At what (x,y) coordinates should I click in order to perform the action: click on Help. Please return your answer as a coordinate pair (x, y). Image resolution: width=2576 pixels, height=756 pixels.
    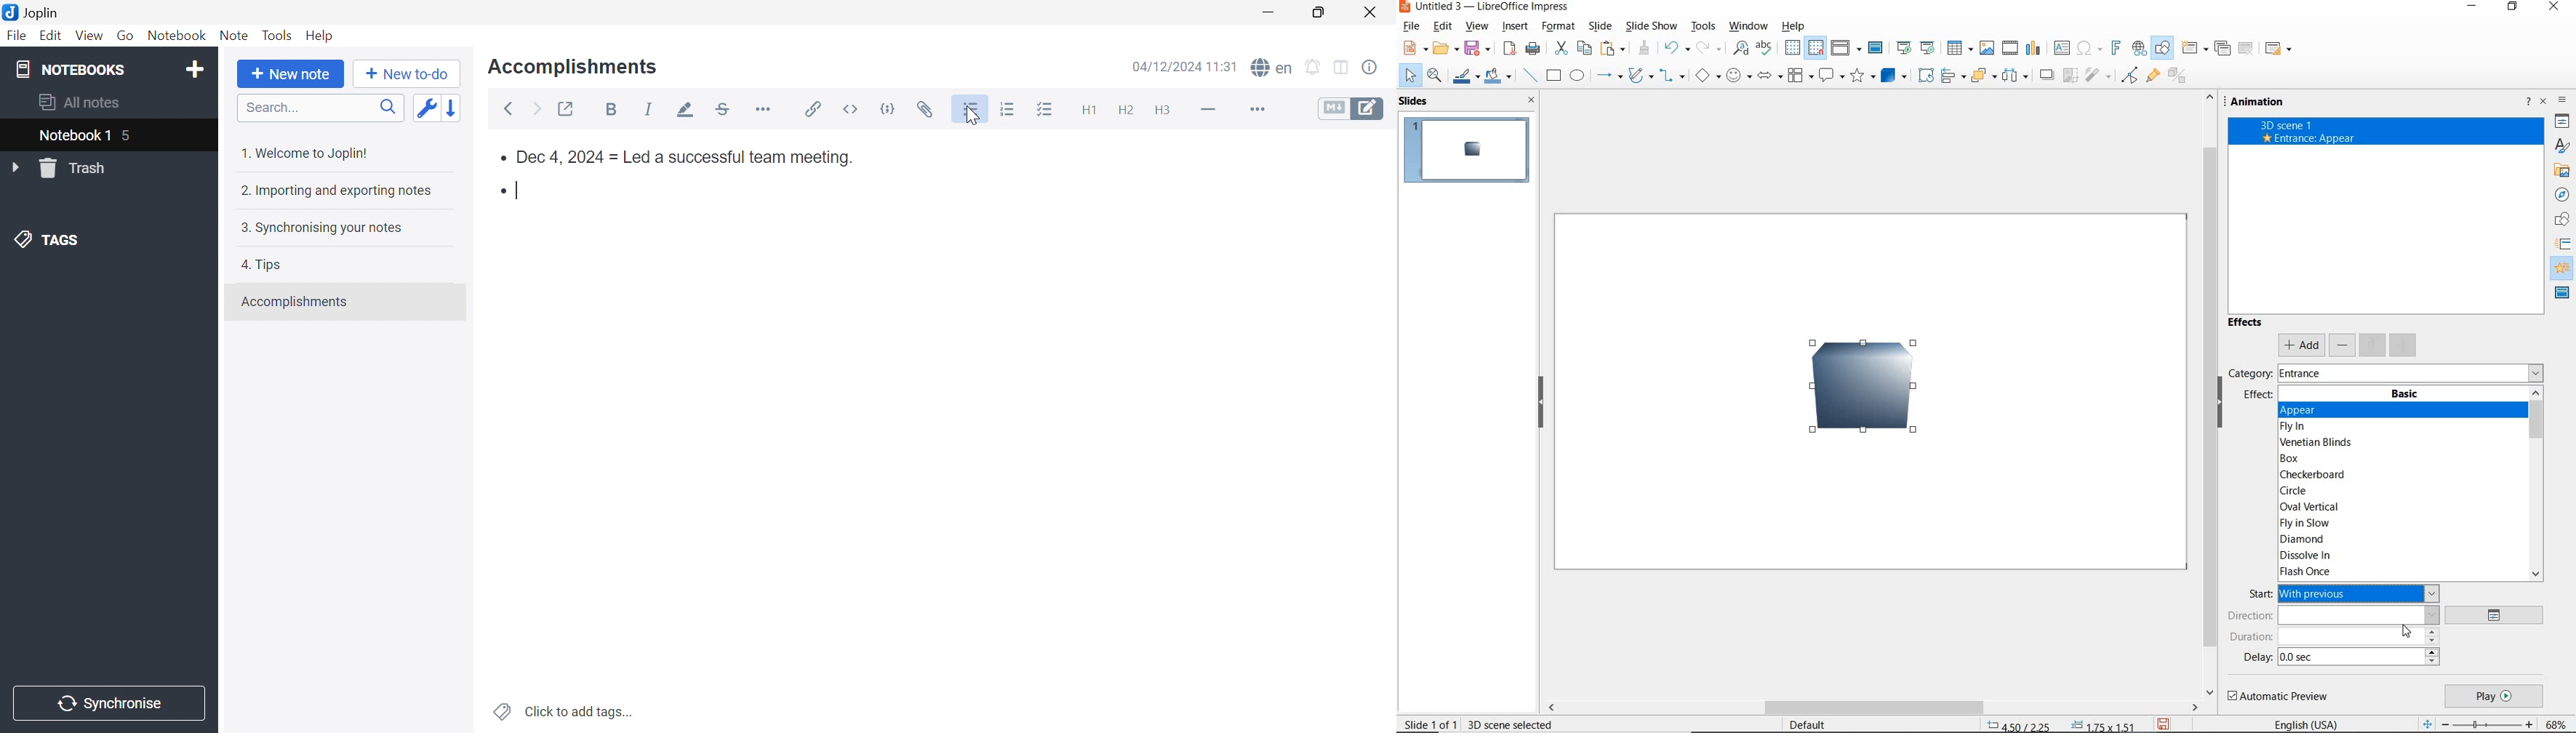
    Looking at the image, I should click on (321, 33).